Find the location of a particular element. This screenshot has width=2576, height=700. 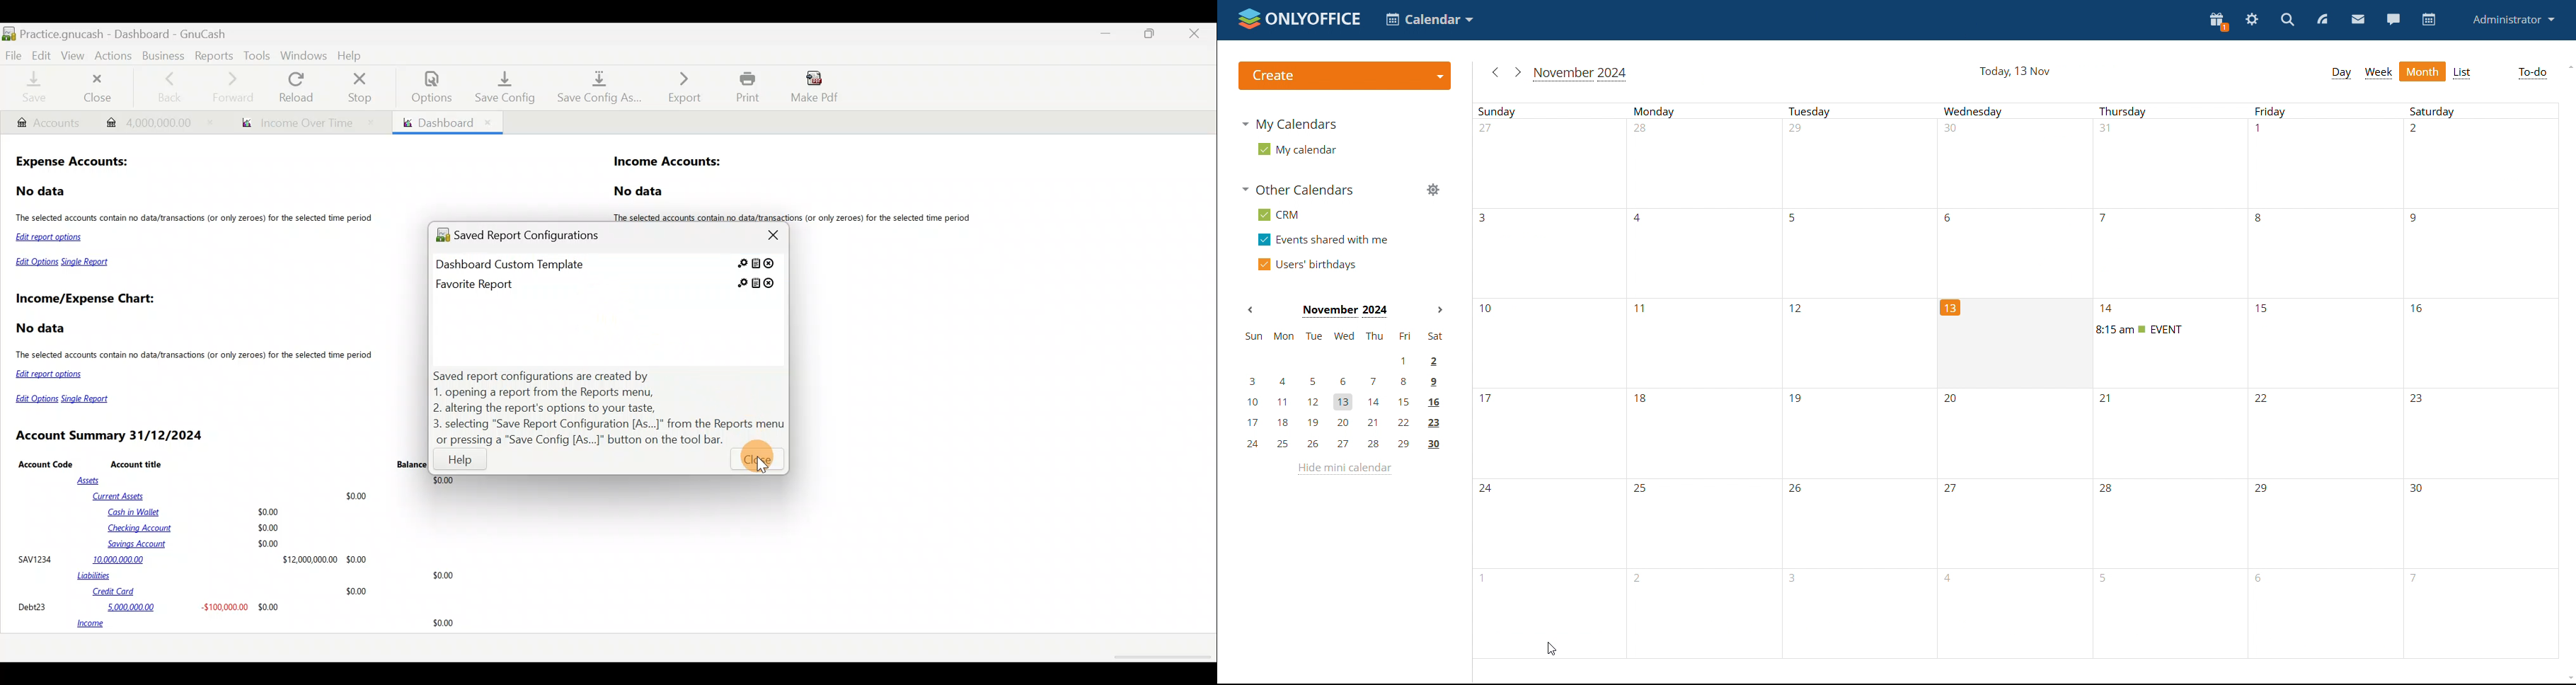

scroll is located at coordinates (1161, 658).